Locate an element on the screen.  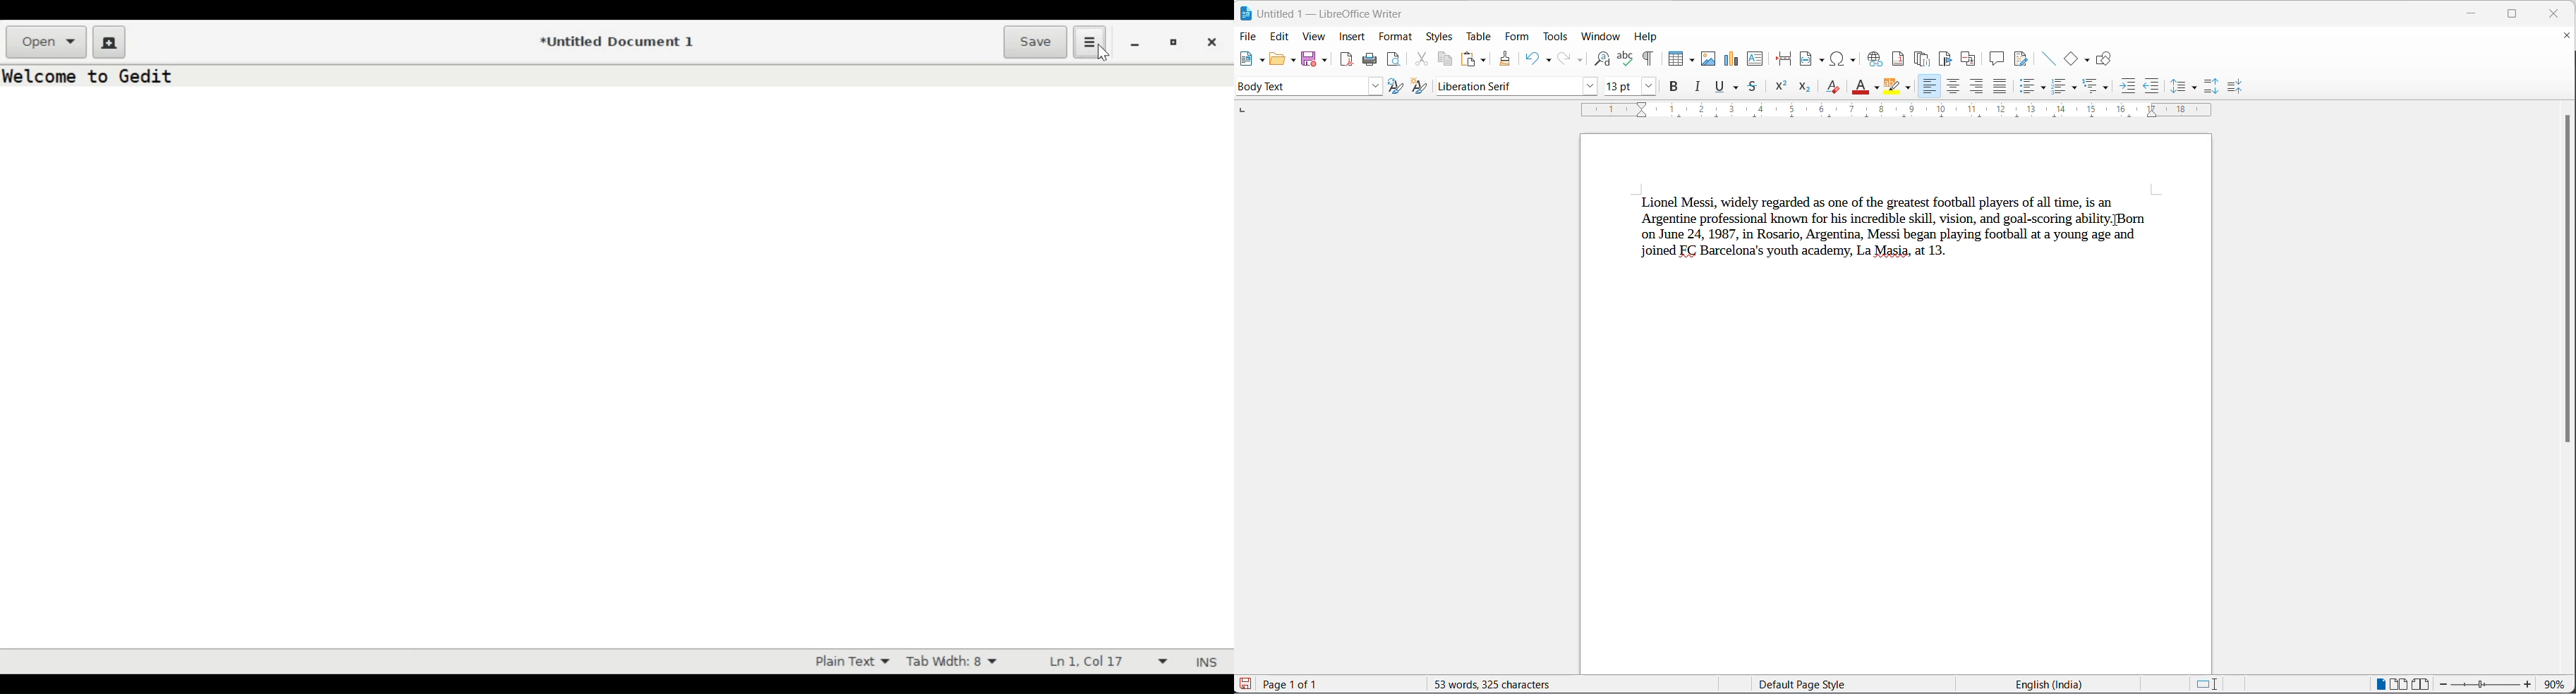
basic shapes is located at coordinates (2073, 59).